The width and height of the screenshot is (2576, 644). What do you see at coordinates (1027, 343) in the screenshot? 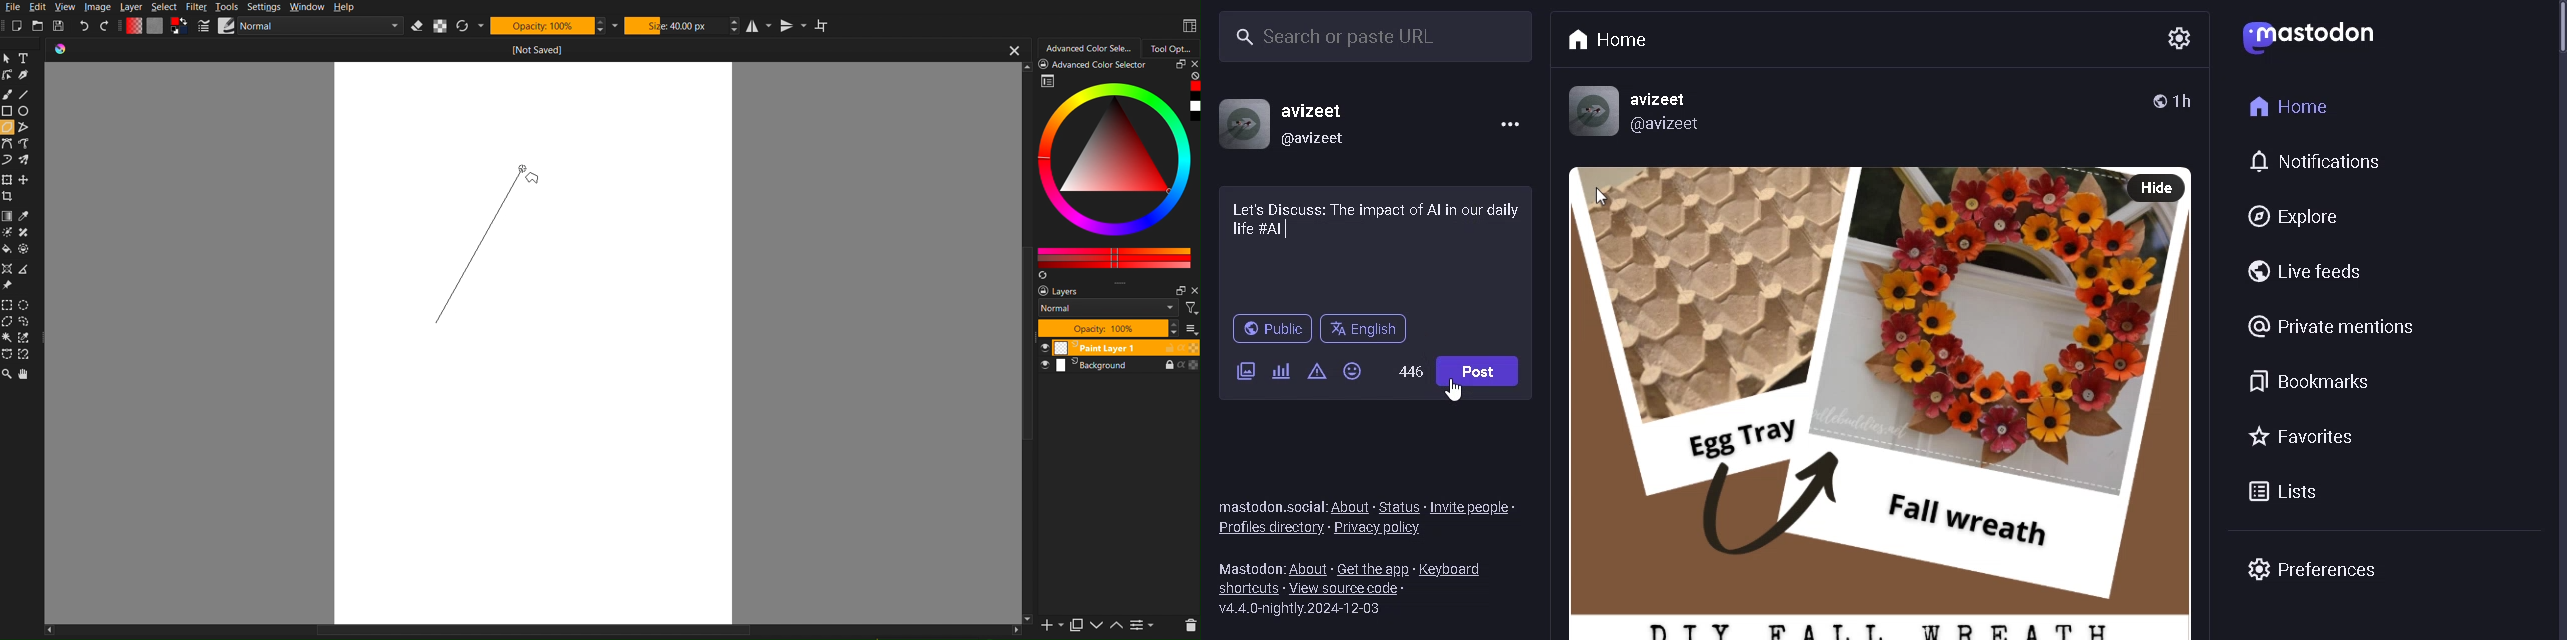
I see `scroll bar` at bounding box center [1027, 343].